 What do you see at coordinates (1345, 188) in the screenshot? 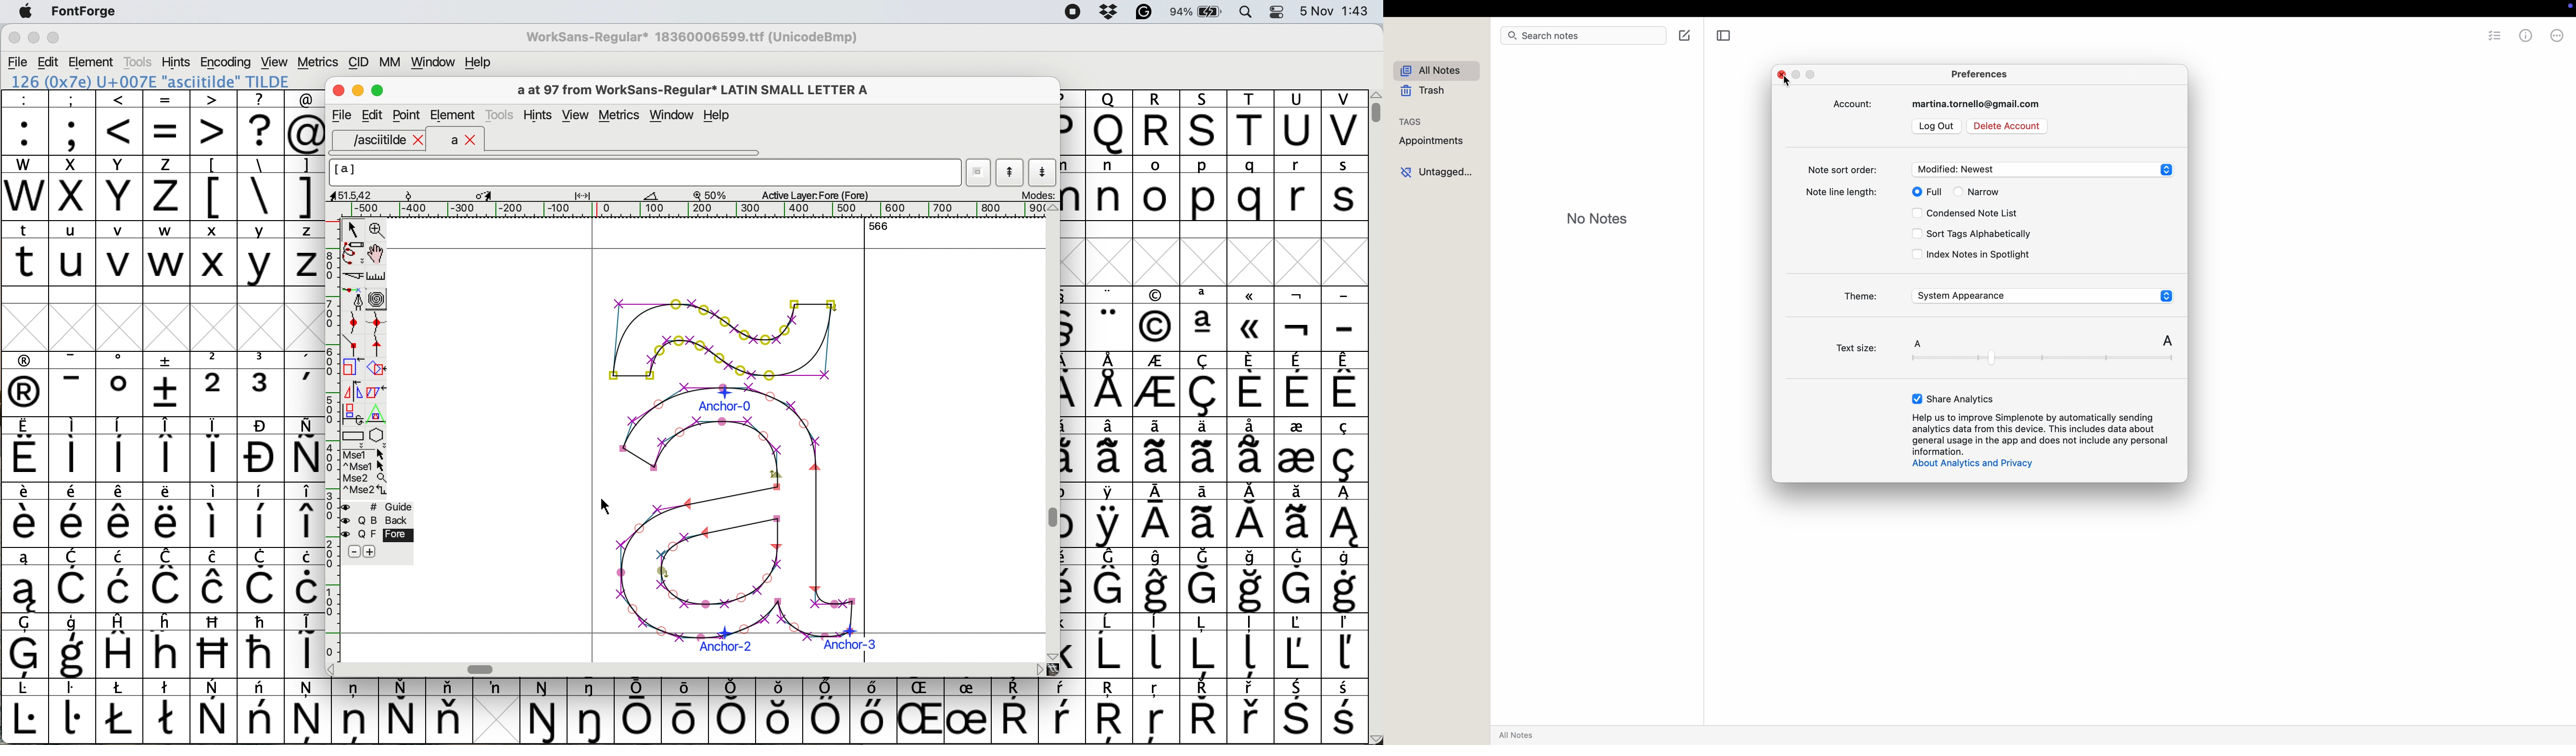
I see `s` at bounding box center [1345, 188].